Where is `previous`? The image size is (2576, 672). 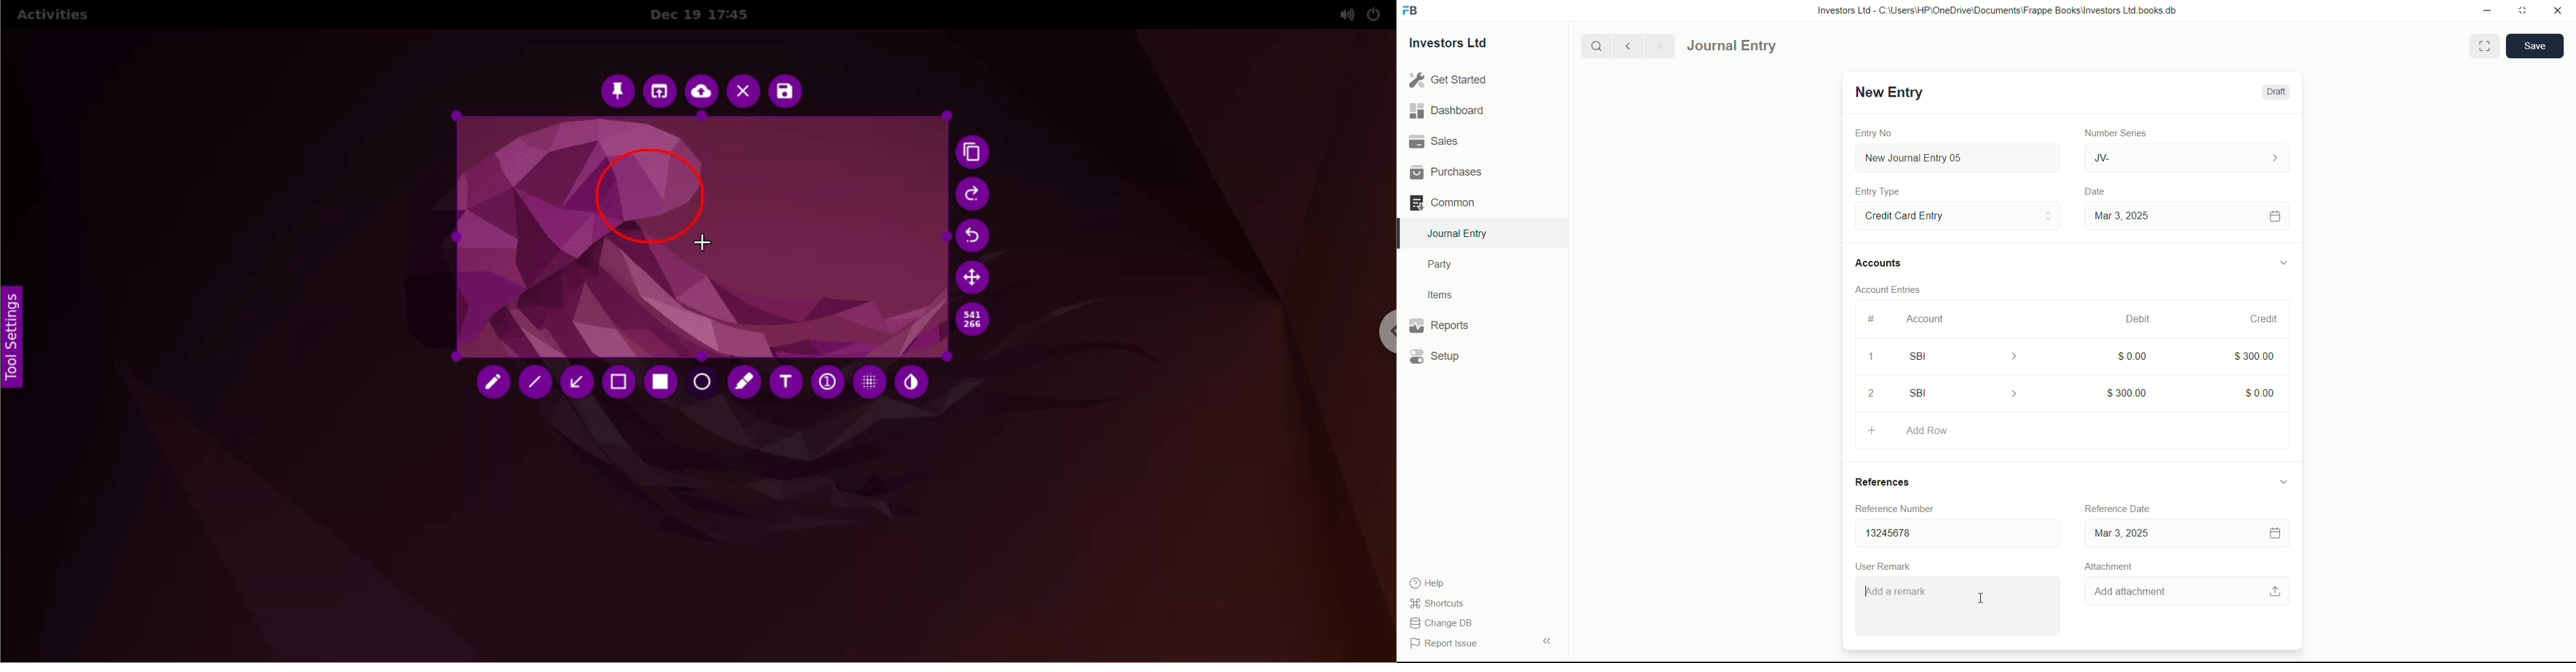 previous is located at coordinates (1627, 45).